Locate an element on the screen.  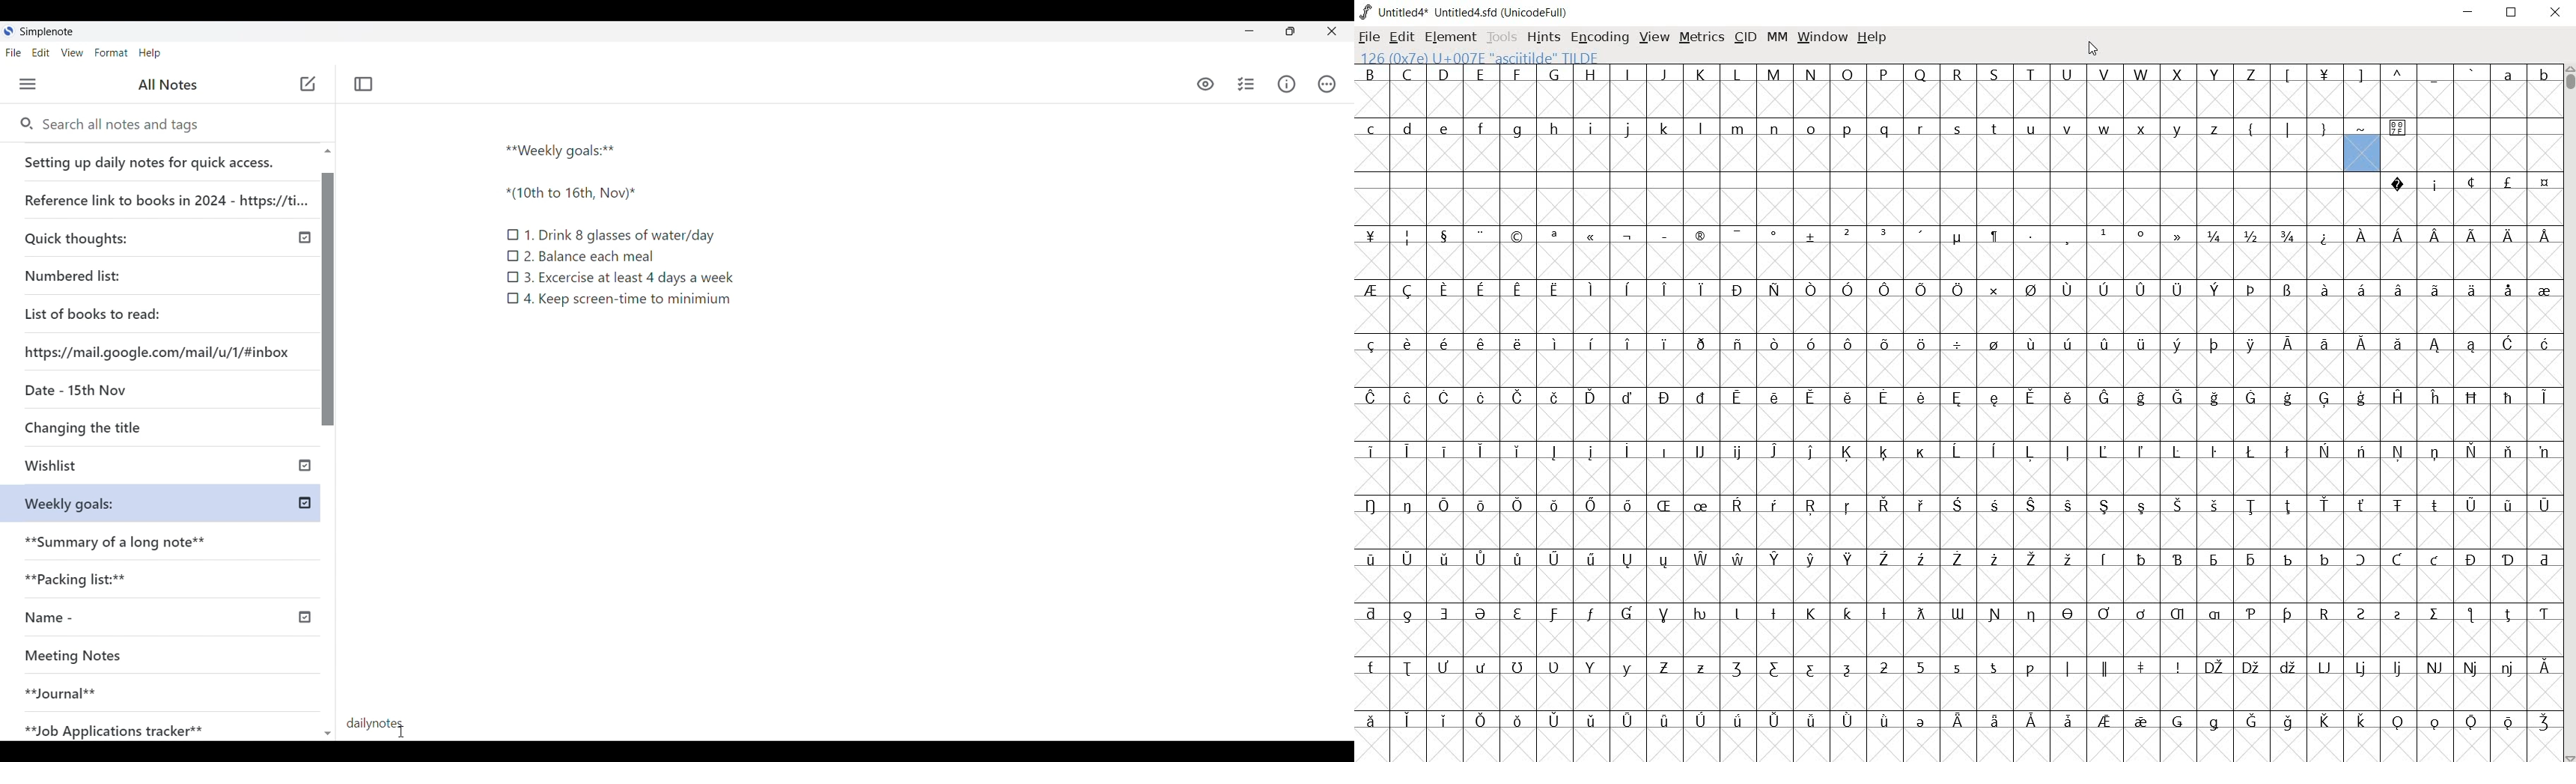
FILE is located at coordinates (1370, 36).